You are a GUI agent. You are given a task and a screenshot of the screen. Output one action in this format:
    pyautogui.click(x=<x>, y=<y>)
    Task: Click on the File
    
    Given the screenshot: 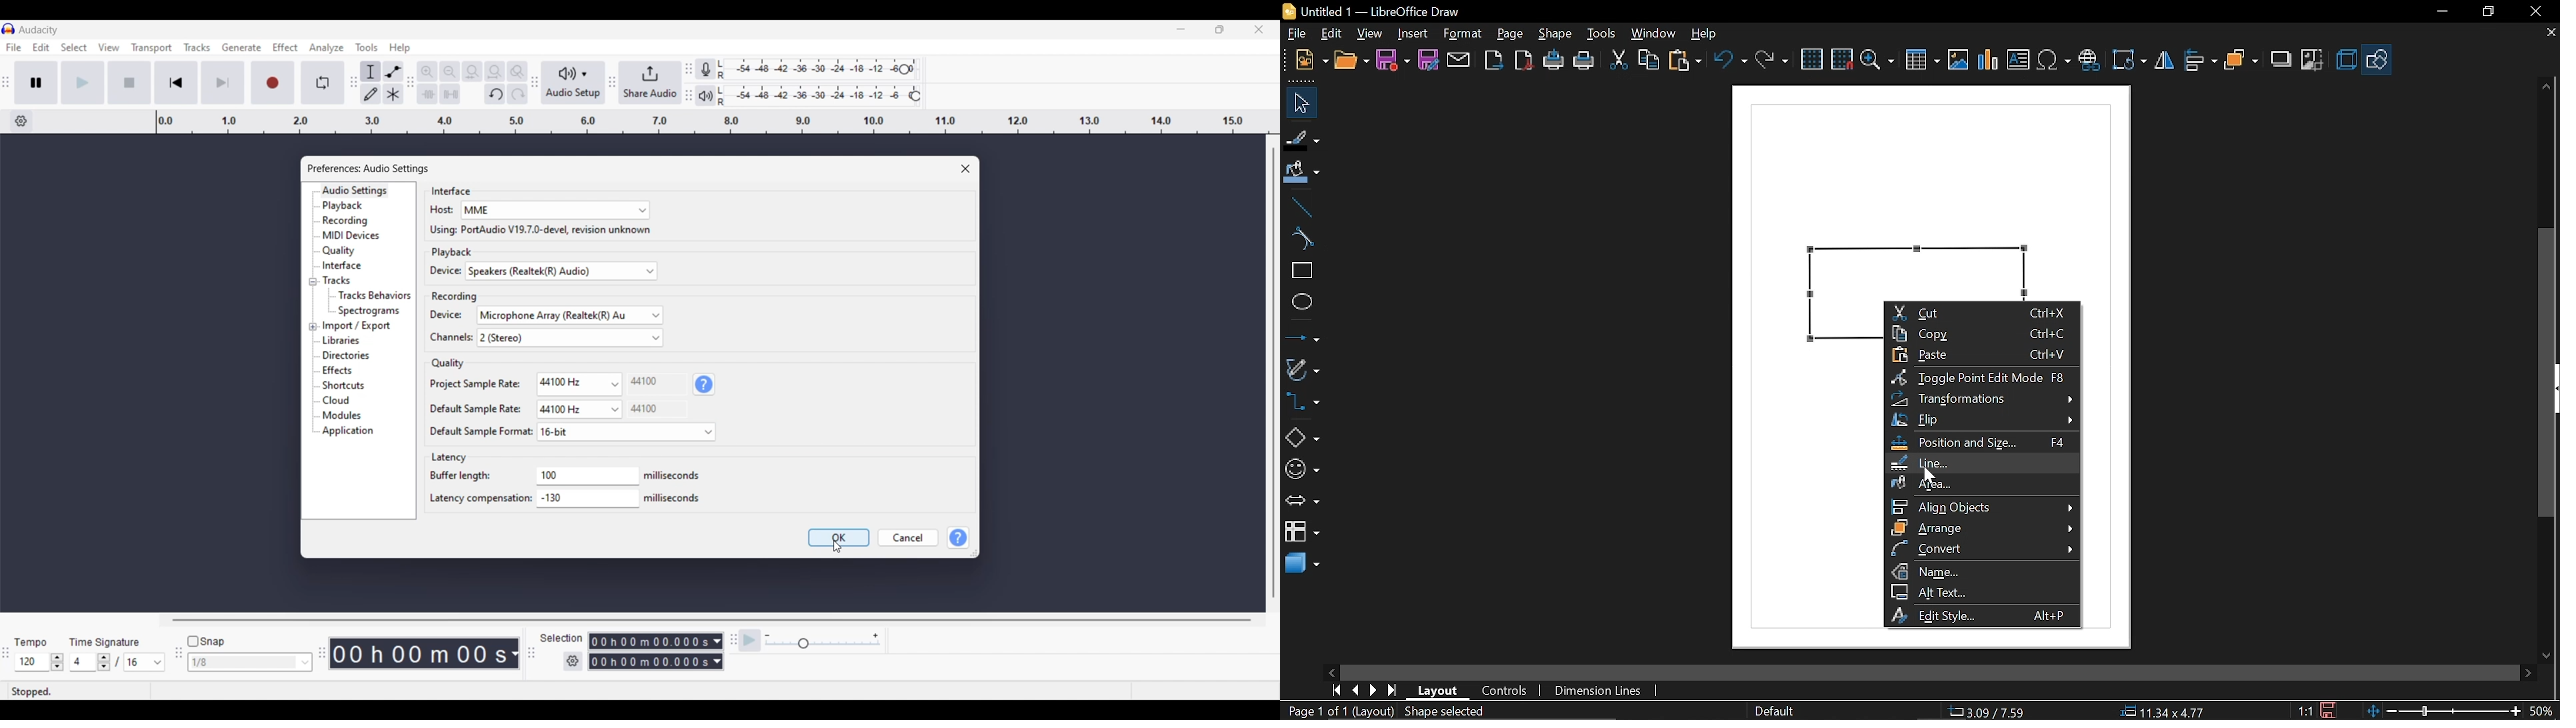 What is the action you would take?
    pyautogui.click(x=1299, y=32)
    